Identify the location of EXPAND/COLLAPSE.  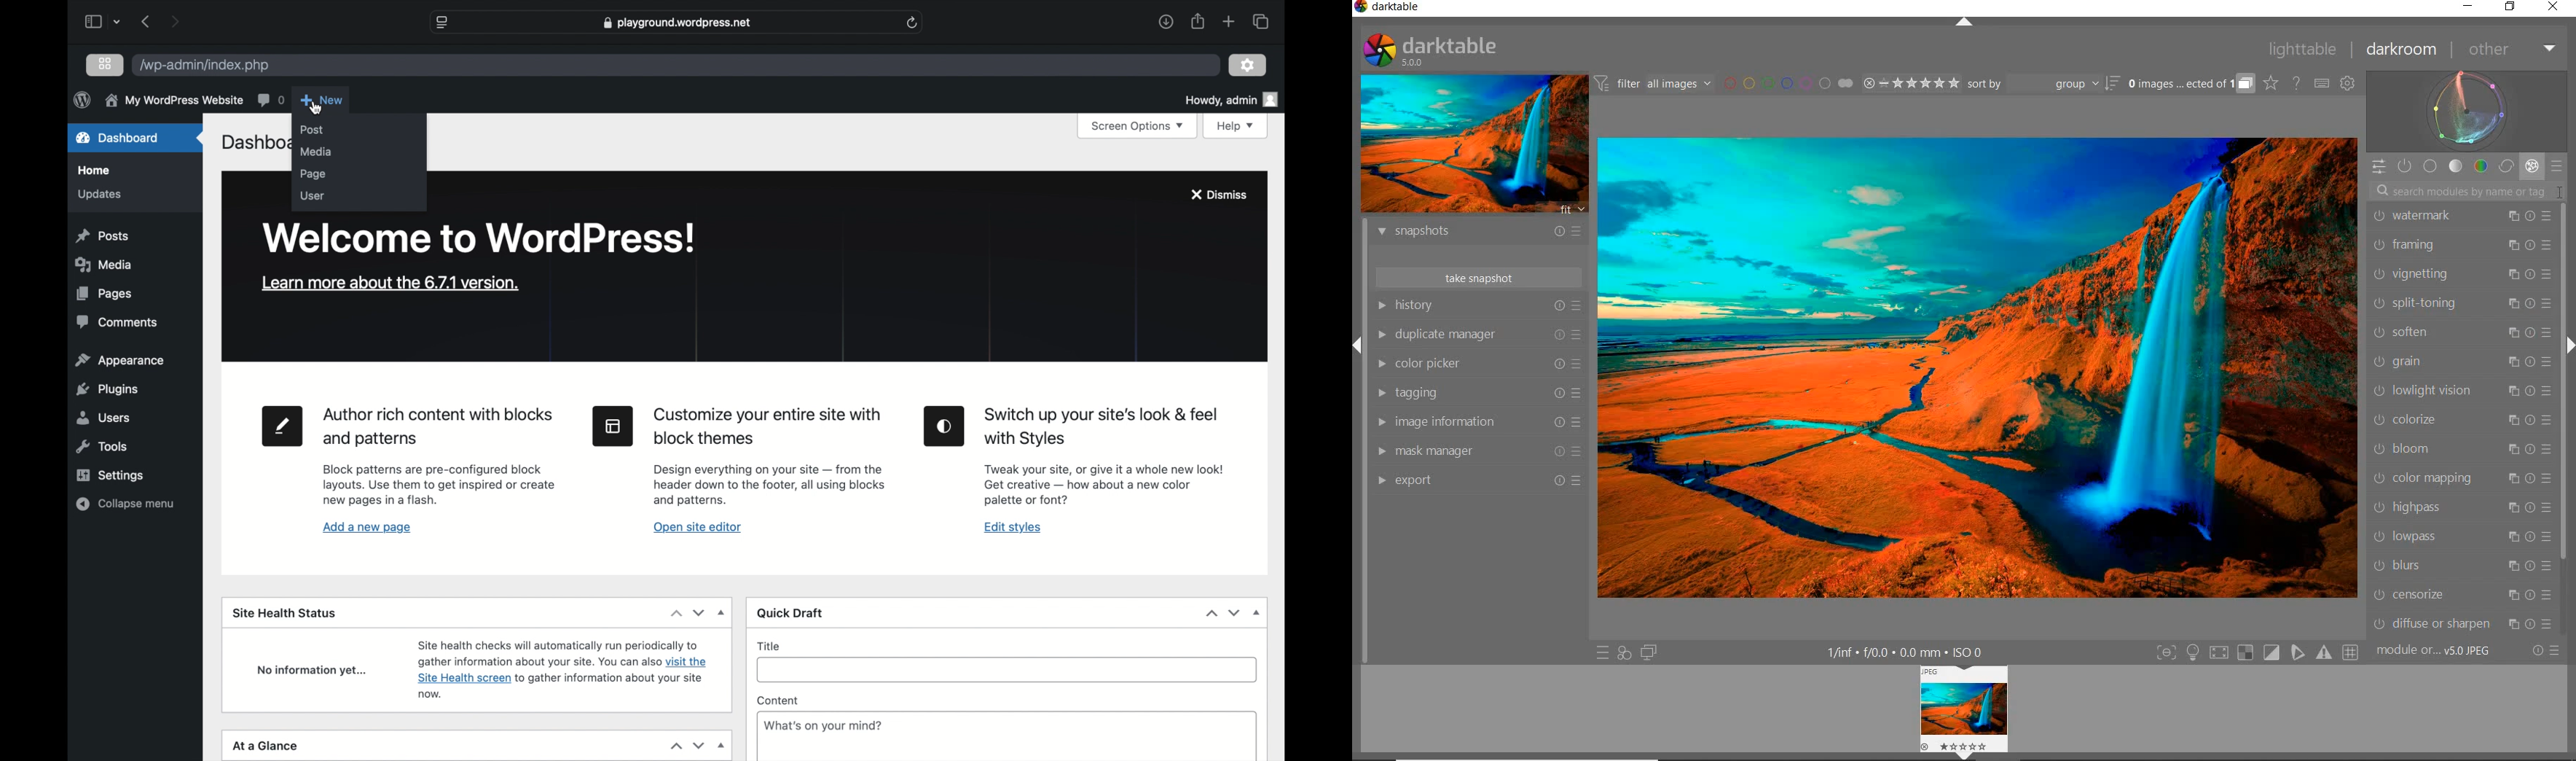
(1966, 25).